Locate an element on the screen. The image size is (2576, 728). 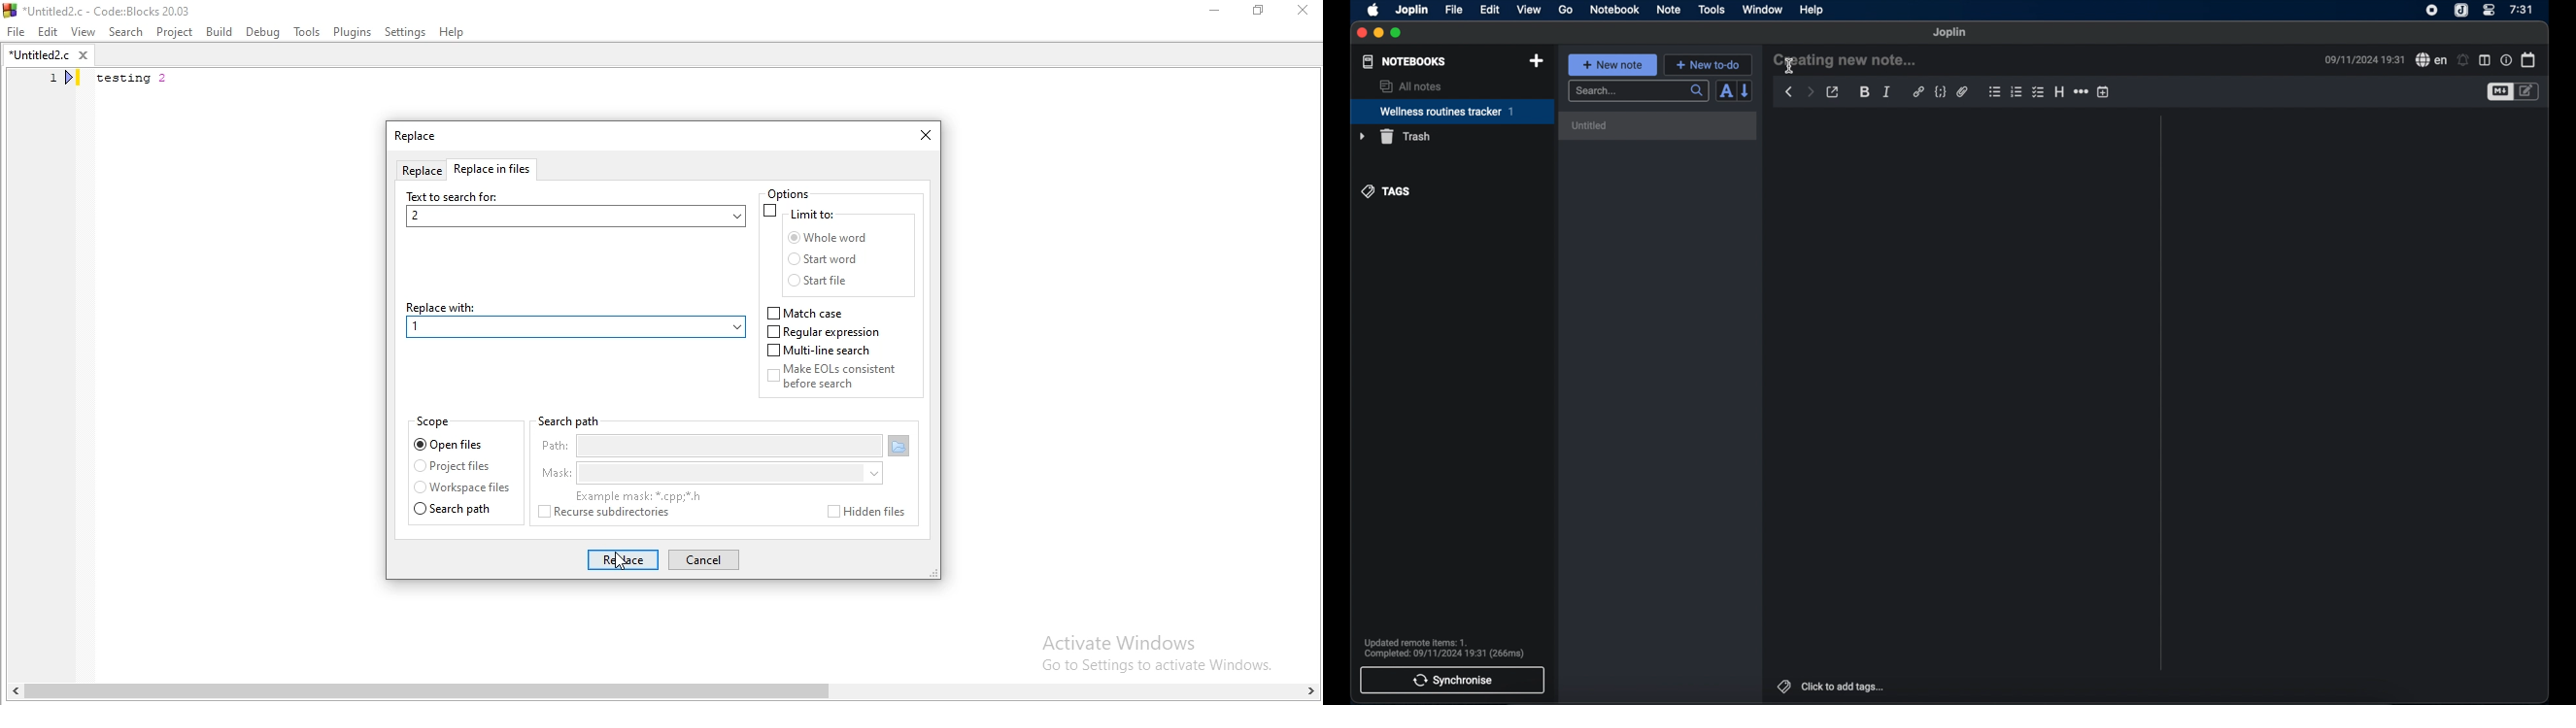
toggle external editor is located at coordinates (1833, 91).